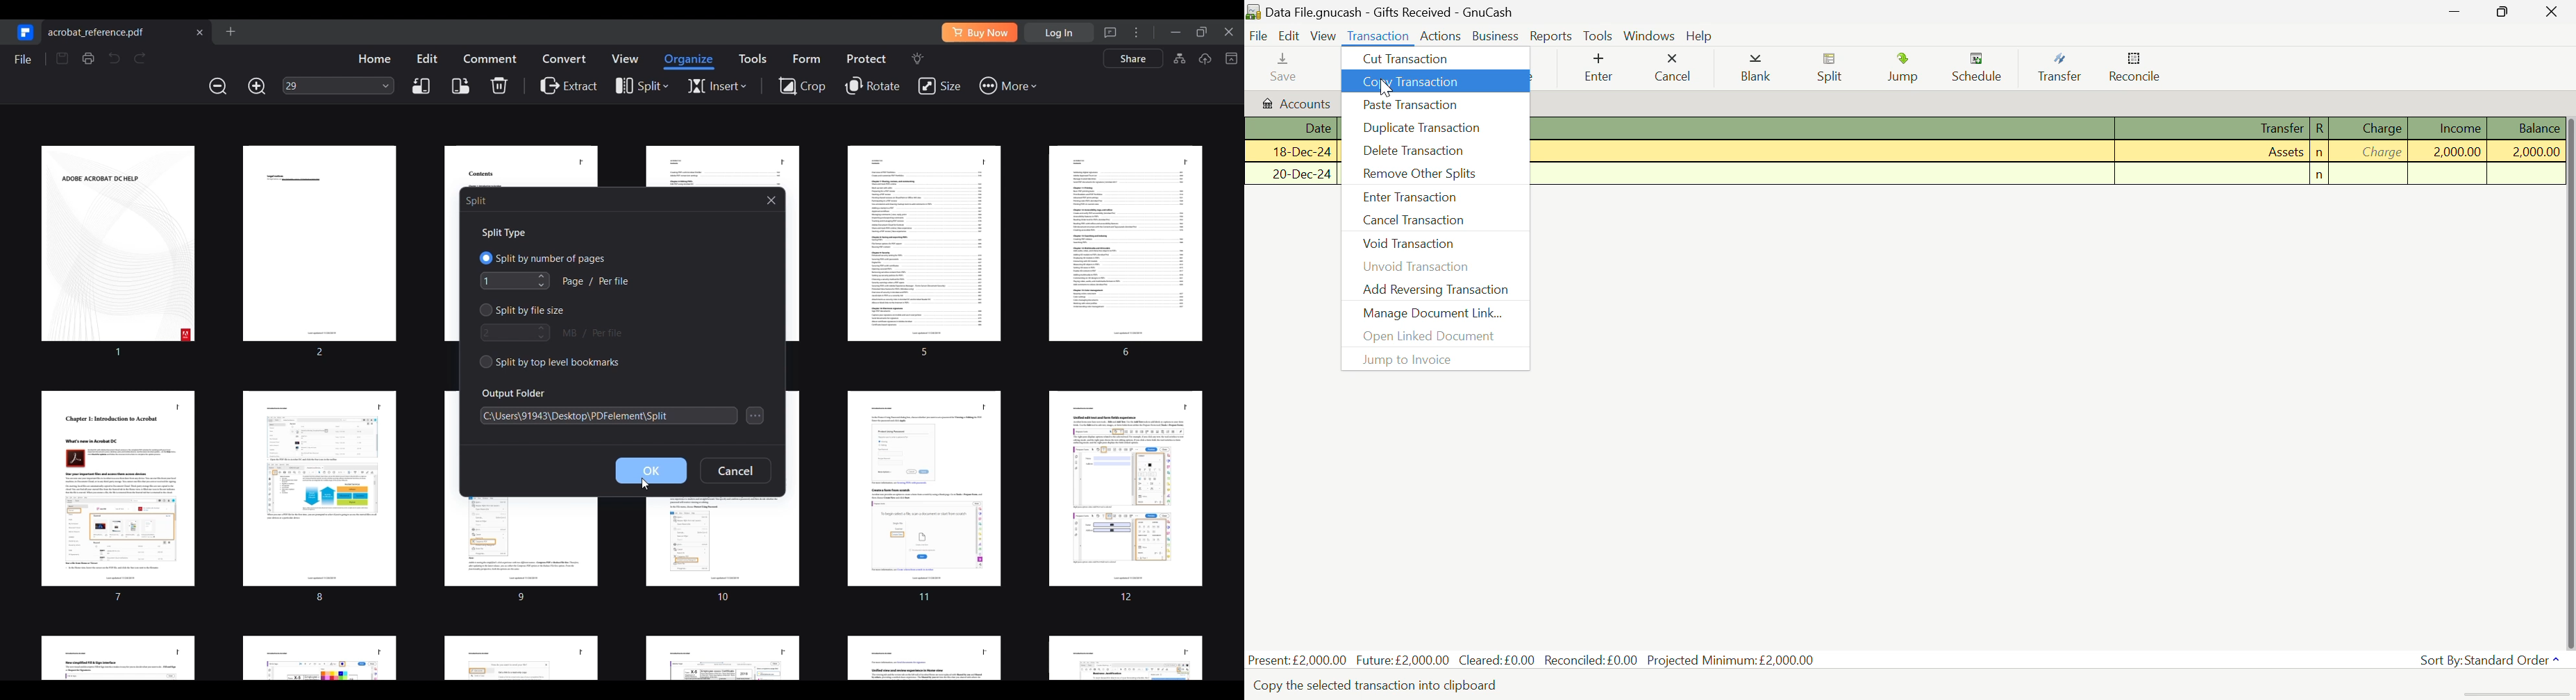 The image size is (2576, 700). Describe the element at coordinates (1981, 68) in the screenshot. I see `Schedule` at that location.